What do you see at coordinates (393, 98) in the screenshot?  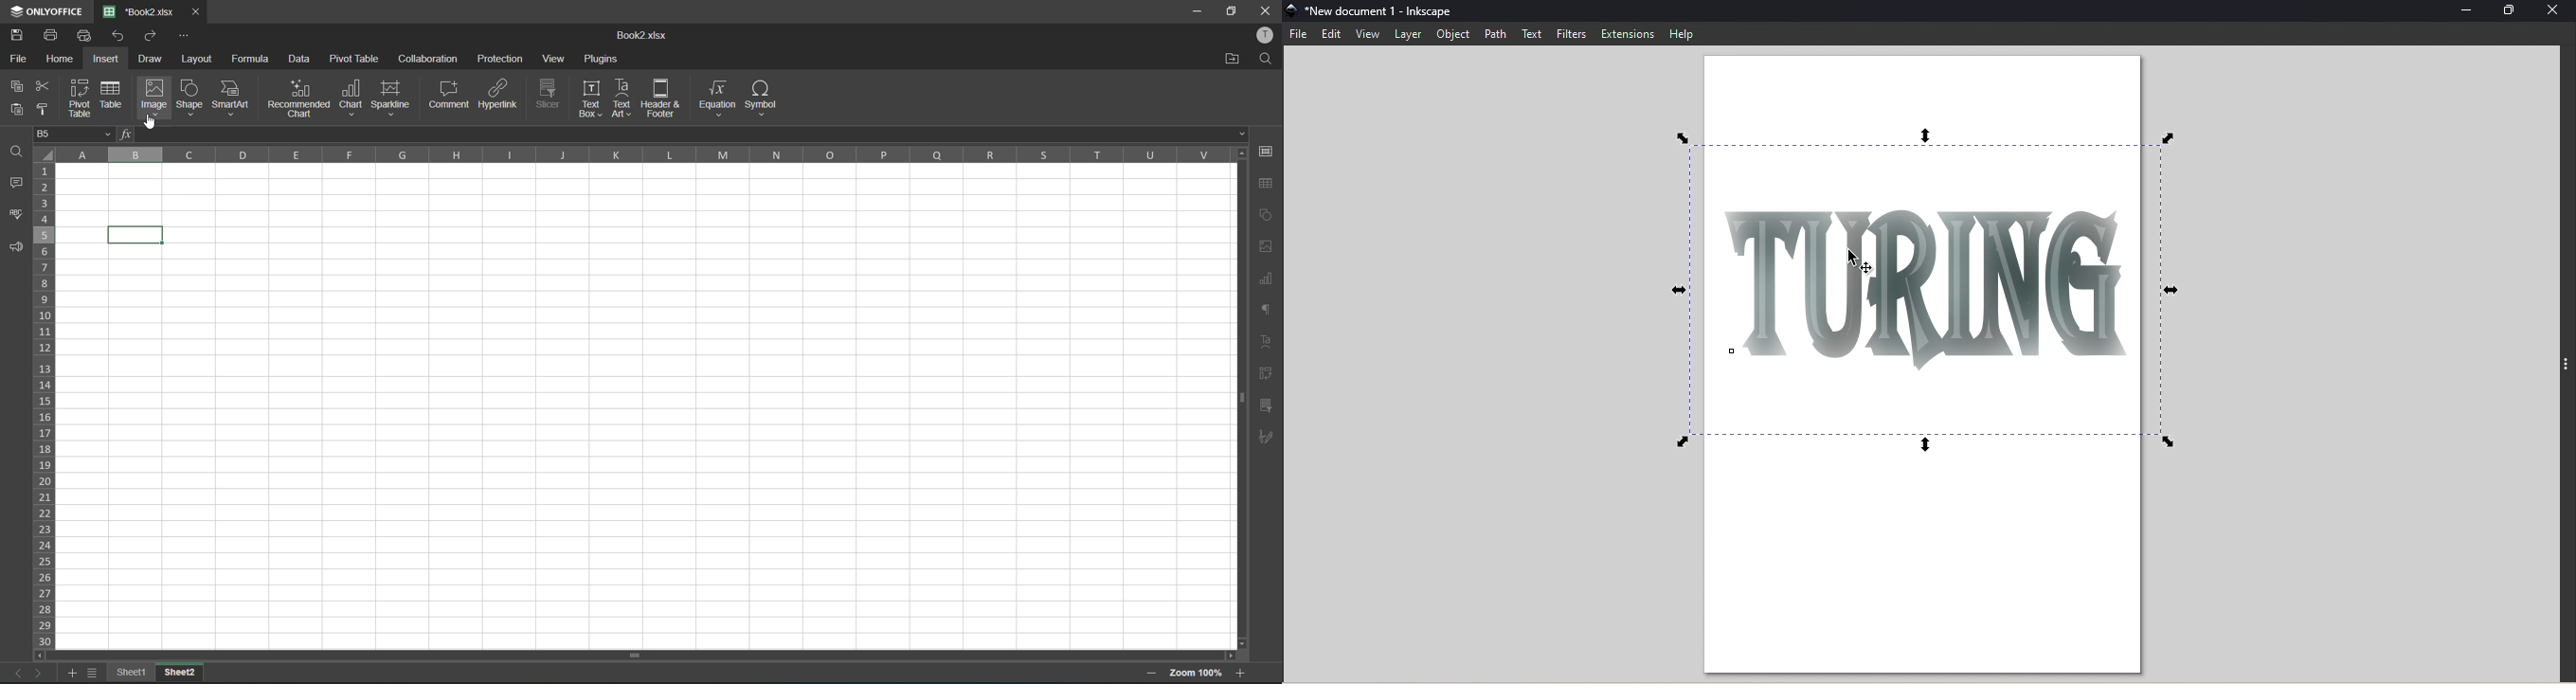 I see `sparkline` at bounding box center [393, 98].